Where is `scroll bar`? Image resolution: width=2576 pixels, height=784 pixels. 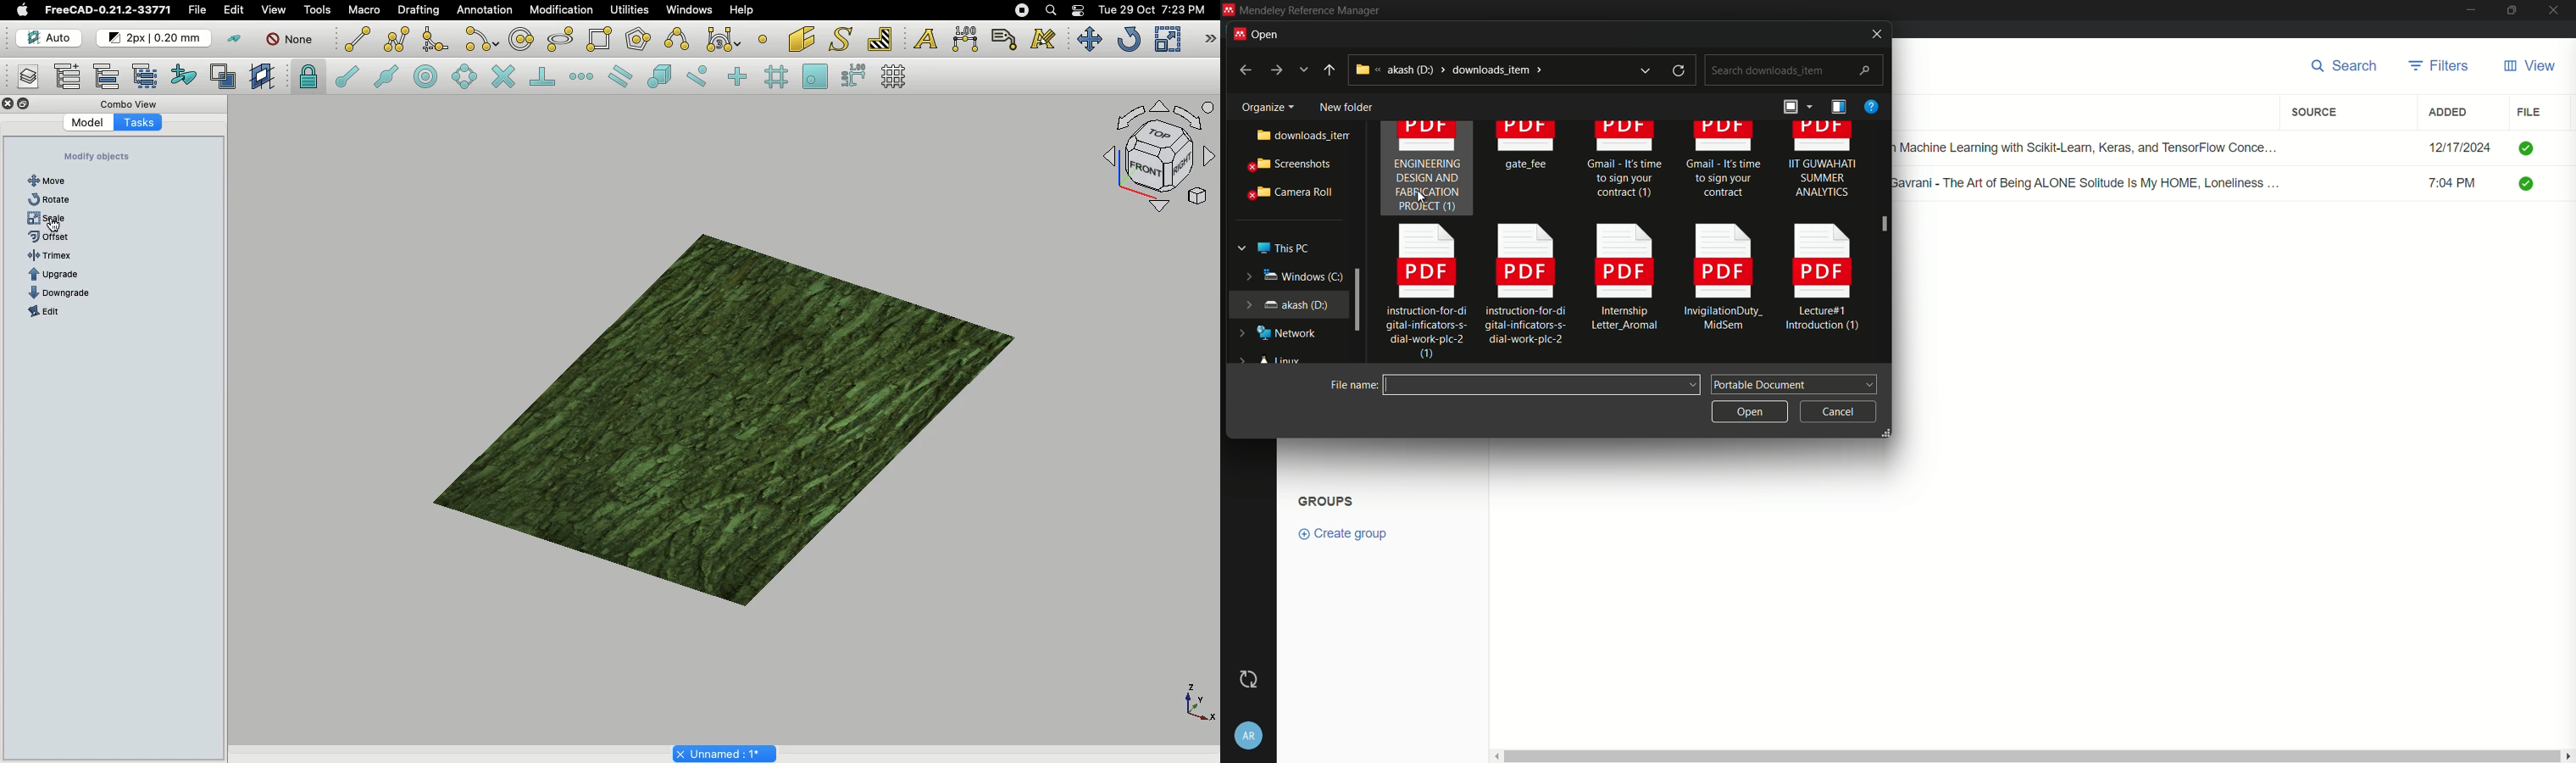
scroll bar is located at coordinates (1884, 243).